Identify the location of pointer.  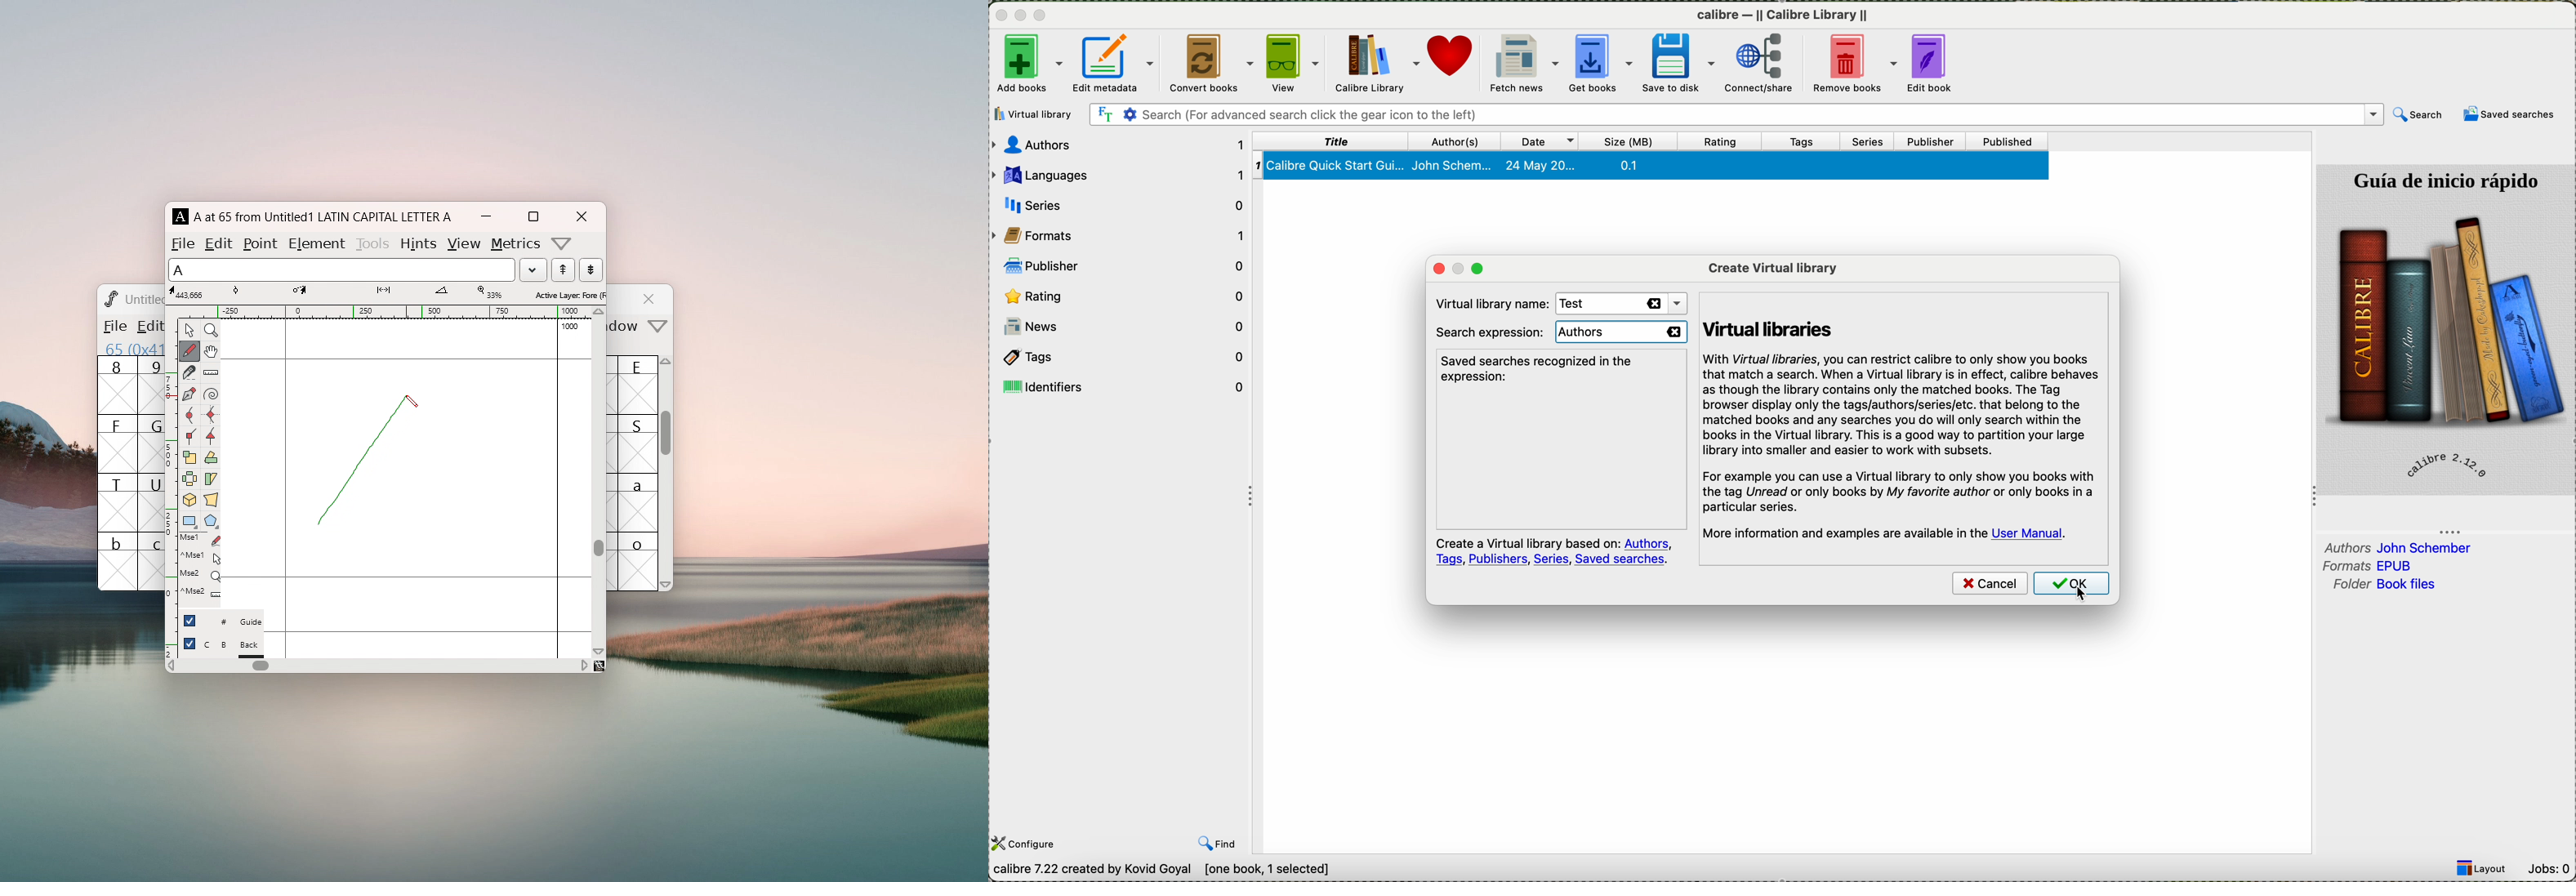
(189, 330).